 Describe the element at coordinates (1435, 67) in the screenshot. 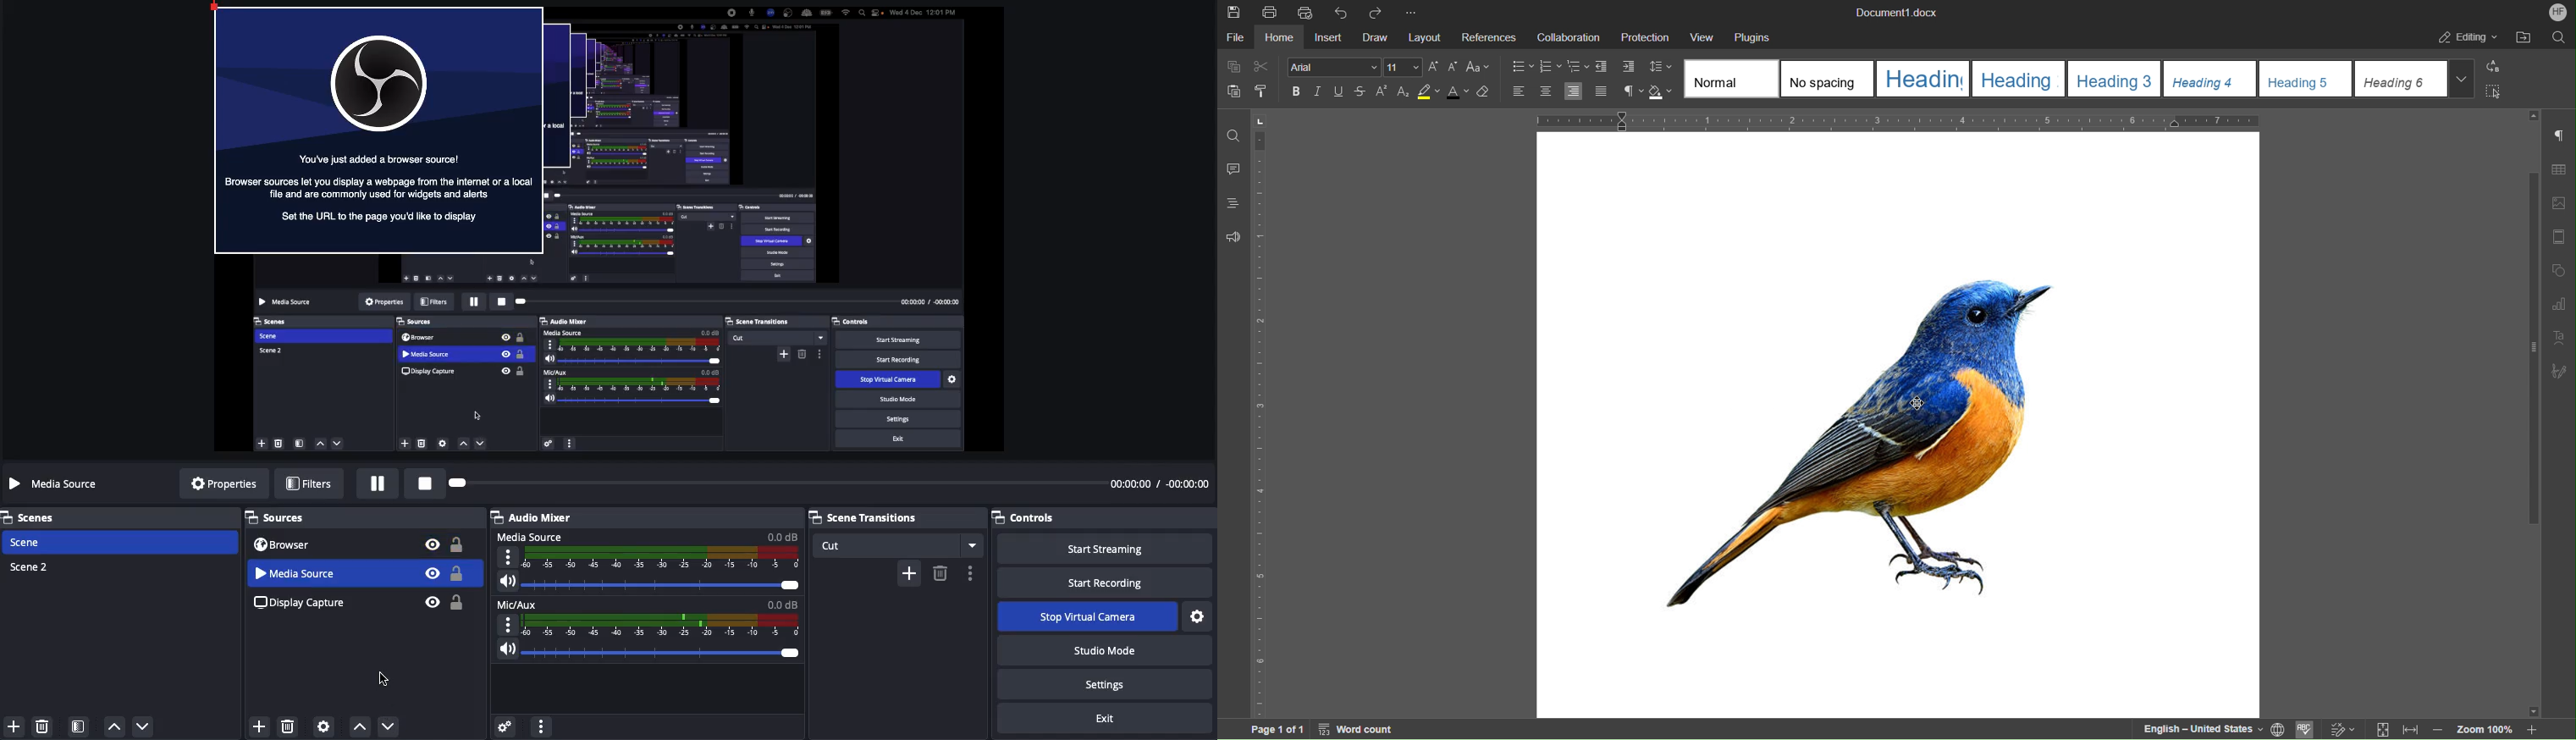

I see `Increase Font Size` at that location.